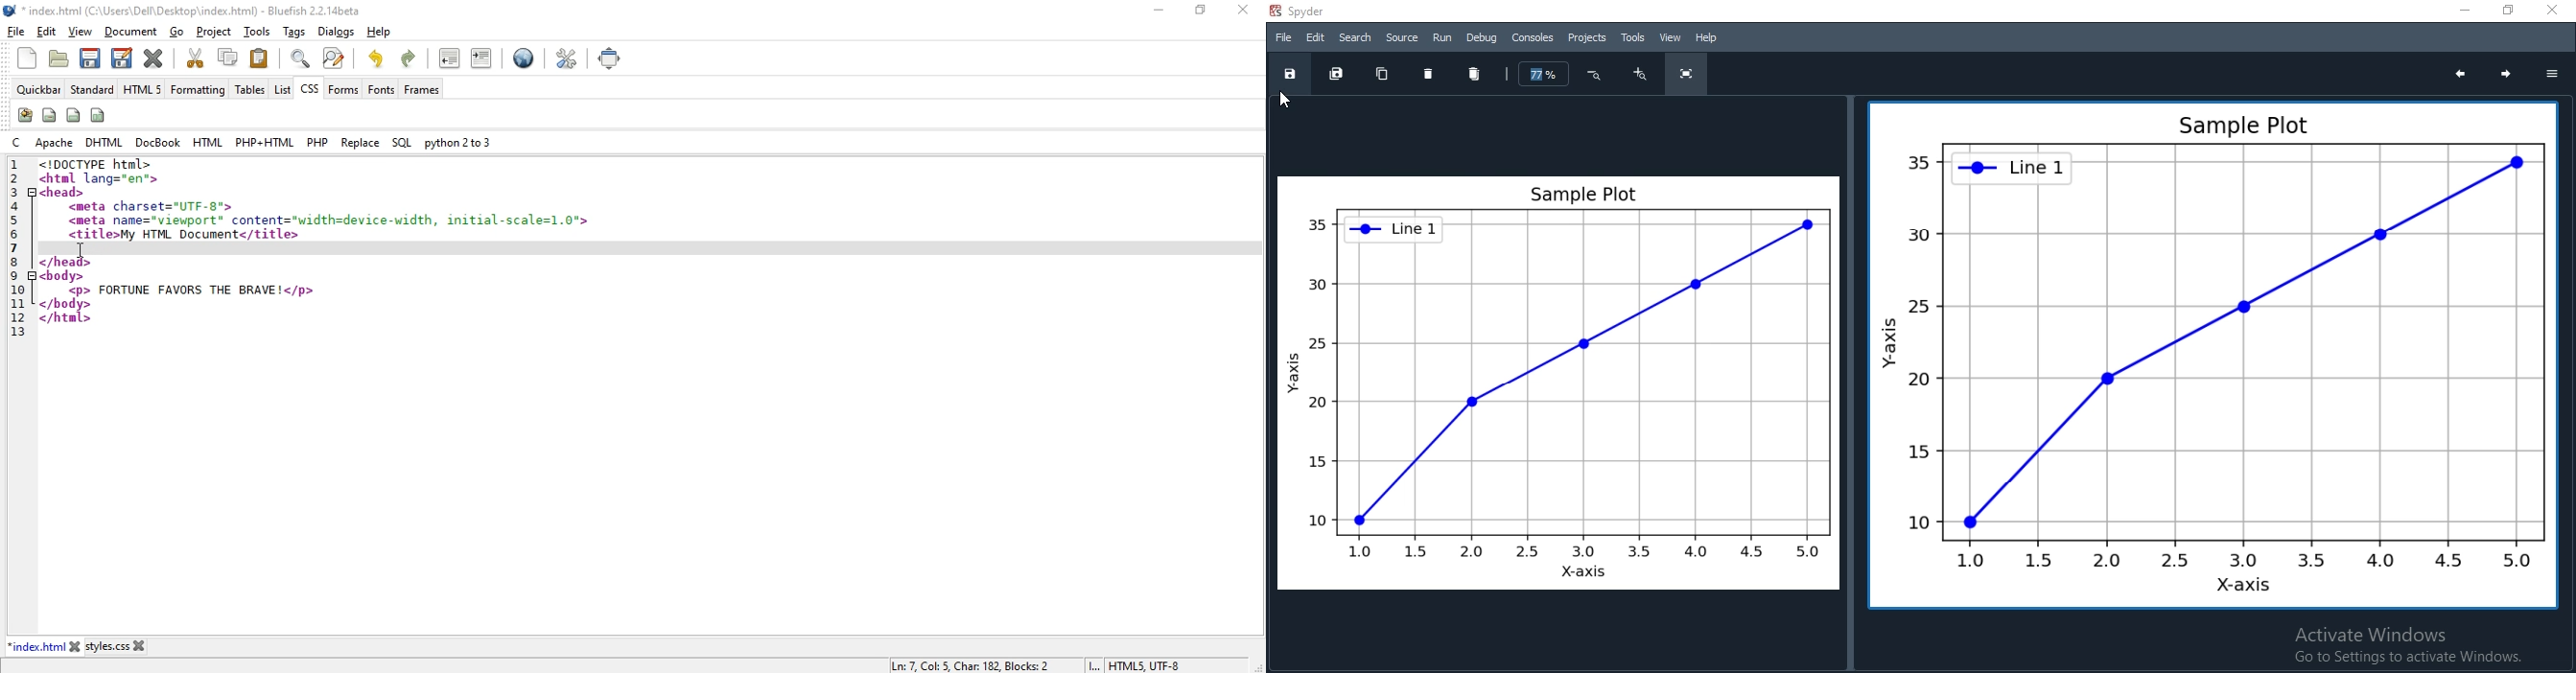  I want to click on list, so click(282, 89).